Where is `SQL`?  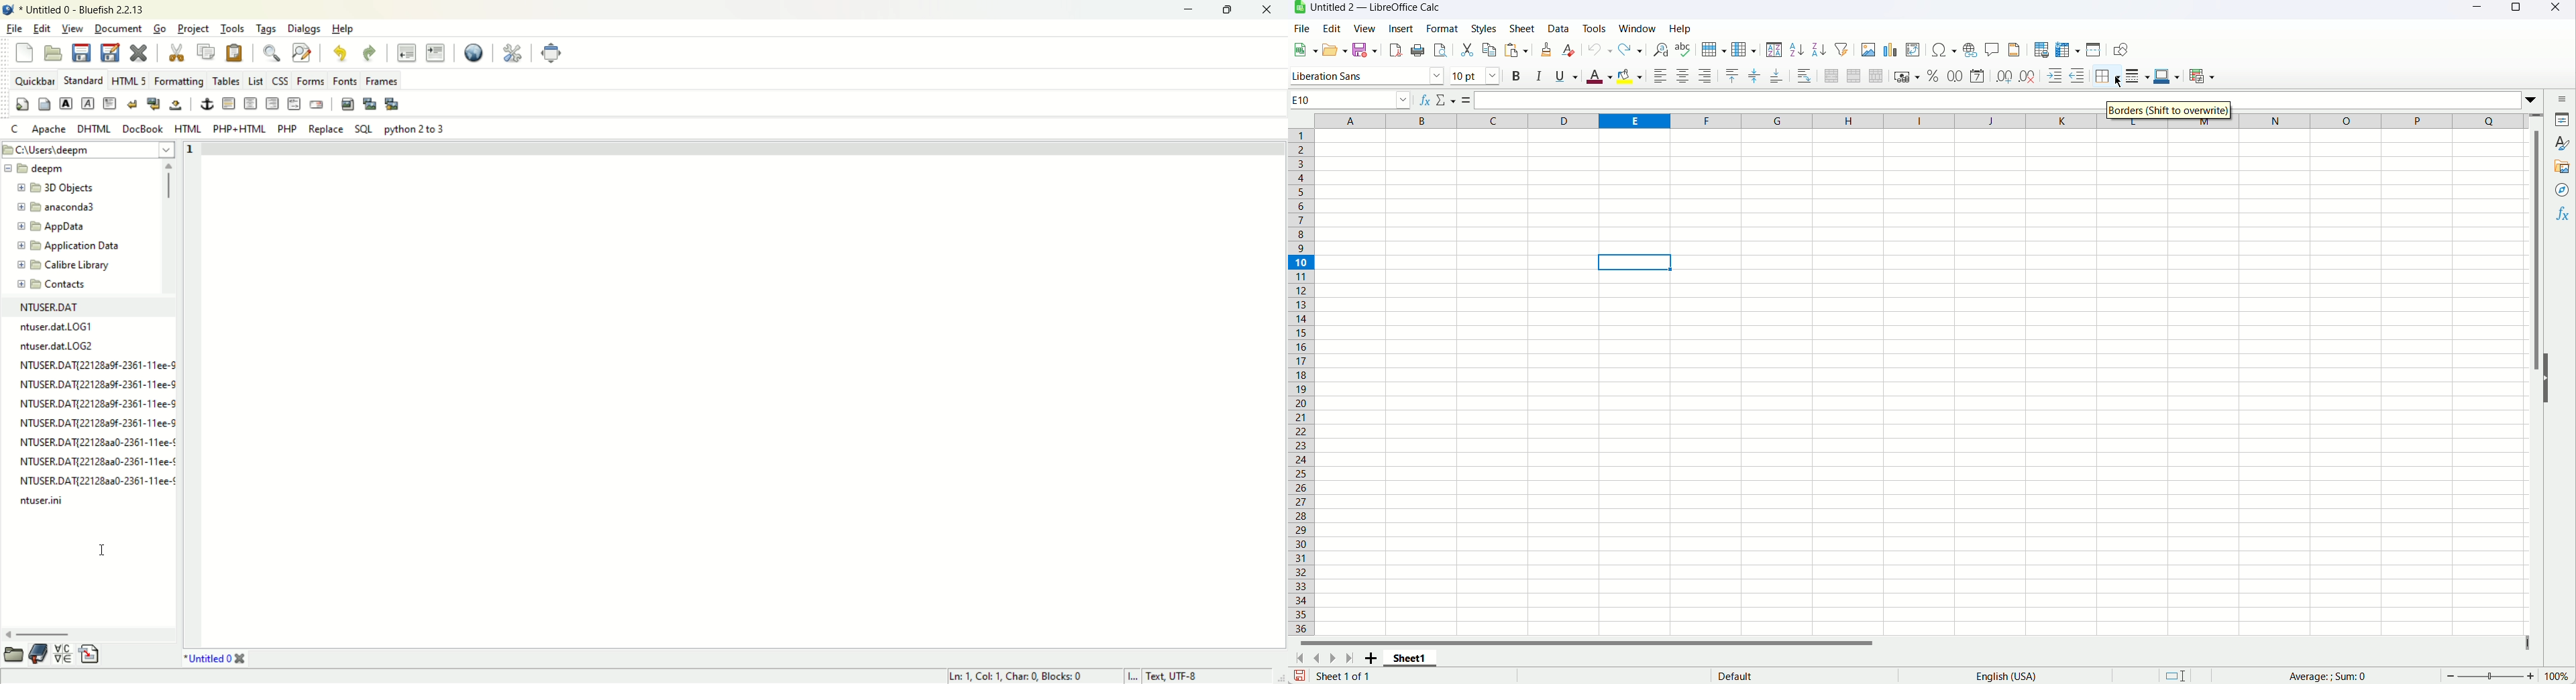
SQL is located at coordinates (366, 129).